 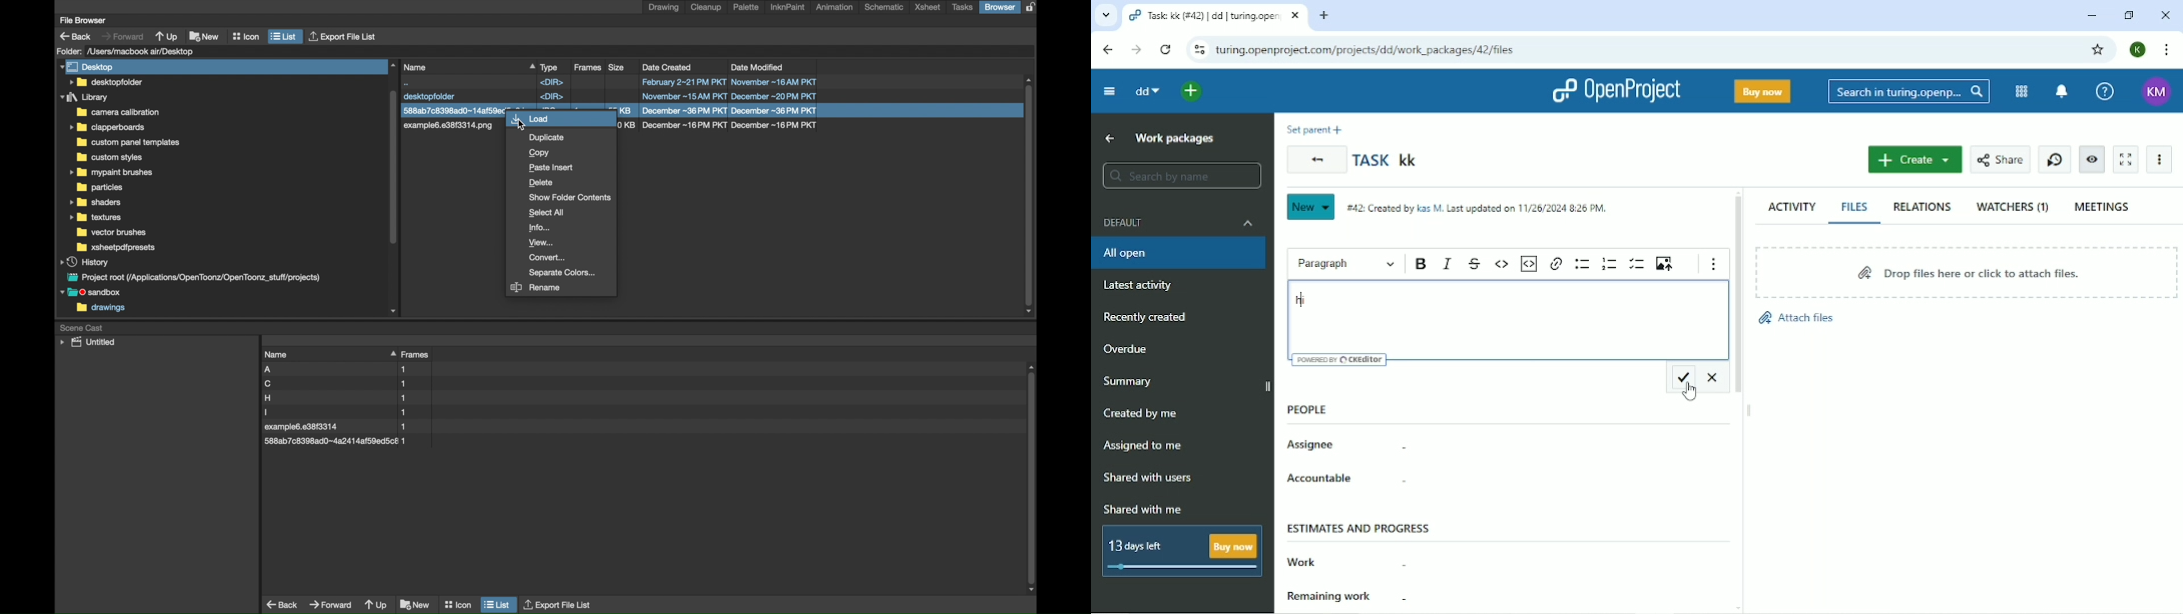 What do you see at coordinates (1921, 206) in the screenshot?
I see `Relations` at bounding box center [1921, 206].